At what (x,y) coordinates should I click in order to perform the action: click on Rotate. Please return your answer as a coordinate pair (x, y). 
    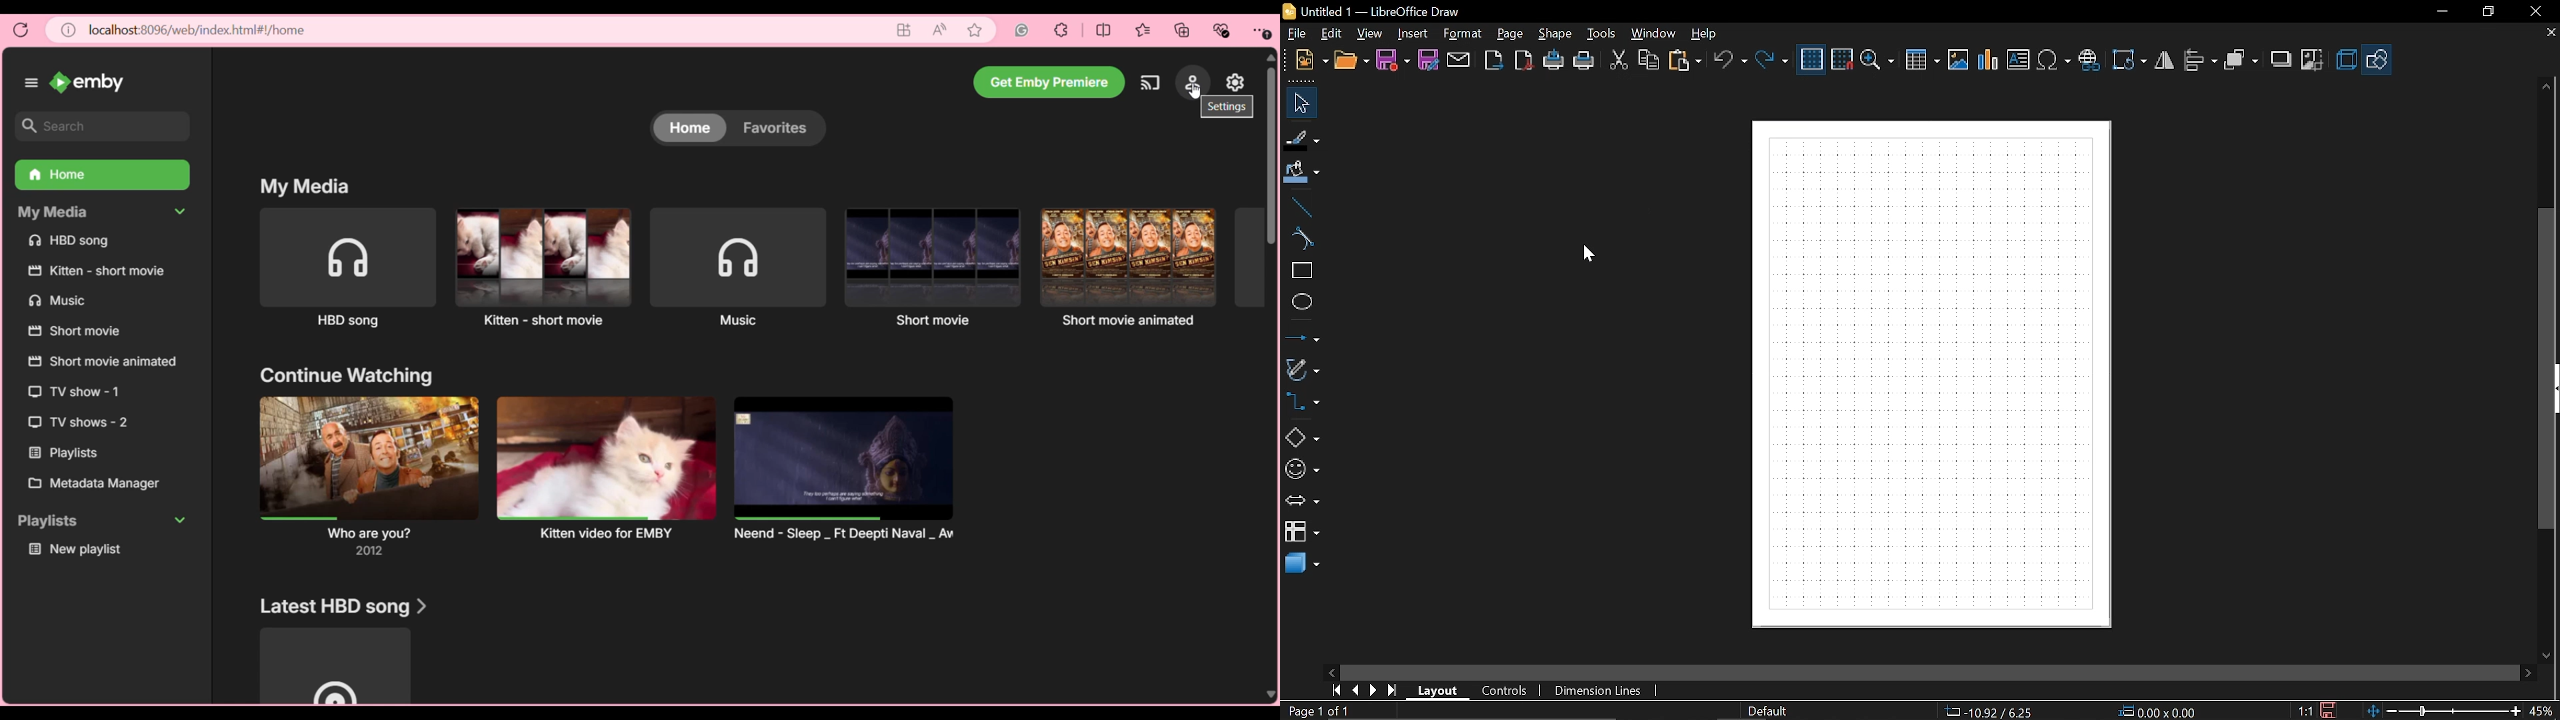
    Looking at the image, I should click on (2131, 60).